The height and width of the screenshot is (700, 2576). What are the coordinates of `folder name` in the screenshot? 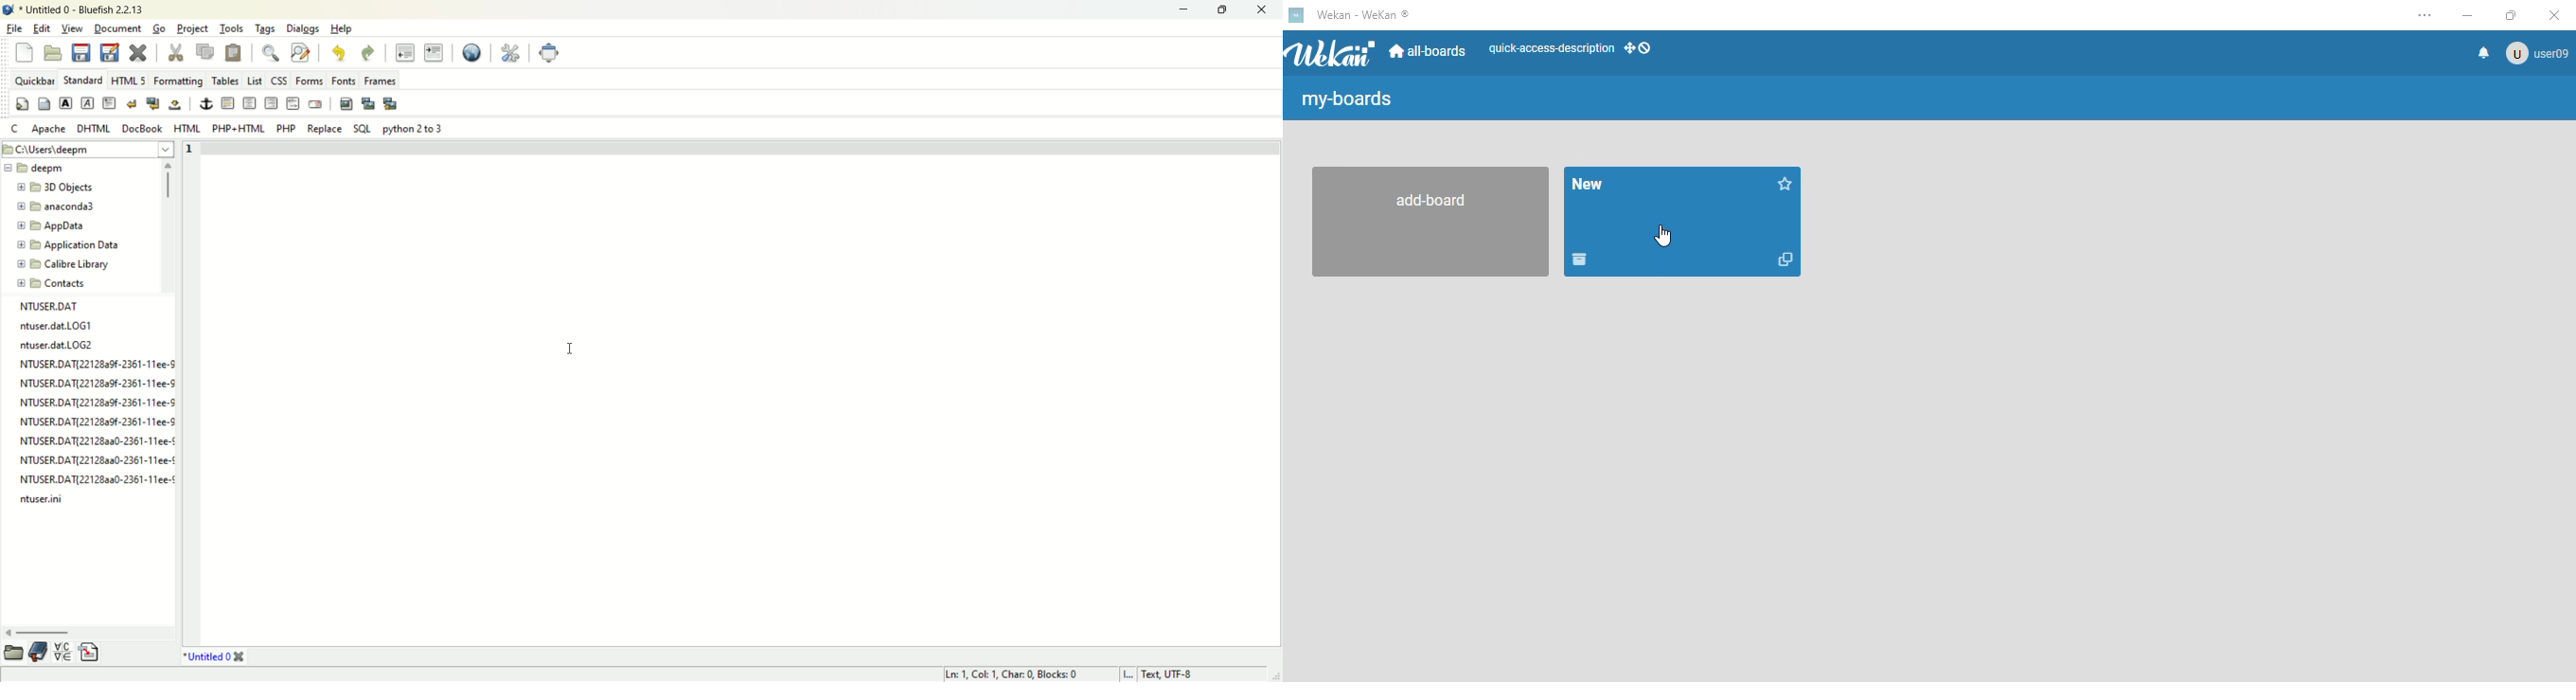 It's located at (70, 189).